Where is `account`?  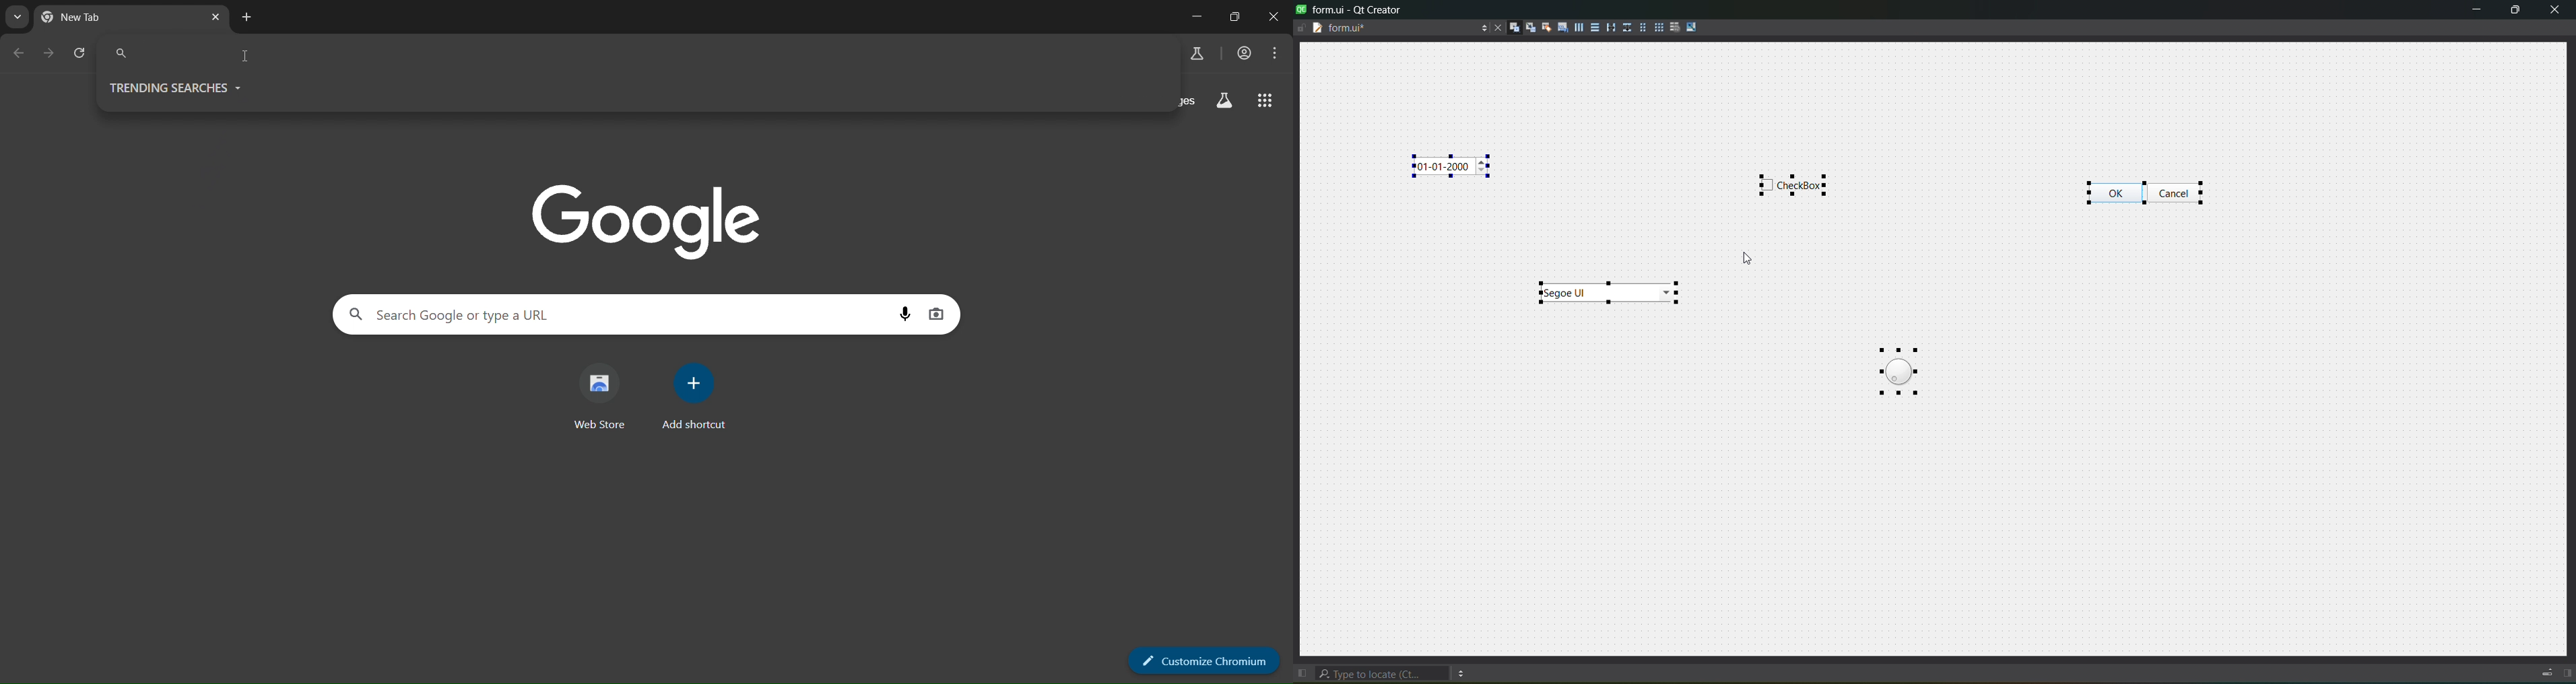
account is located at coordinates (1245, 50).